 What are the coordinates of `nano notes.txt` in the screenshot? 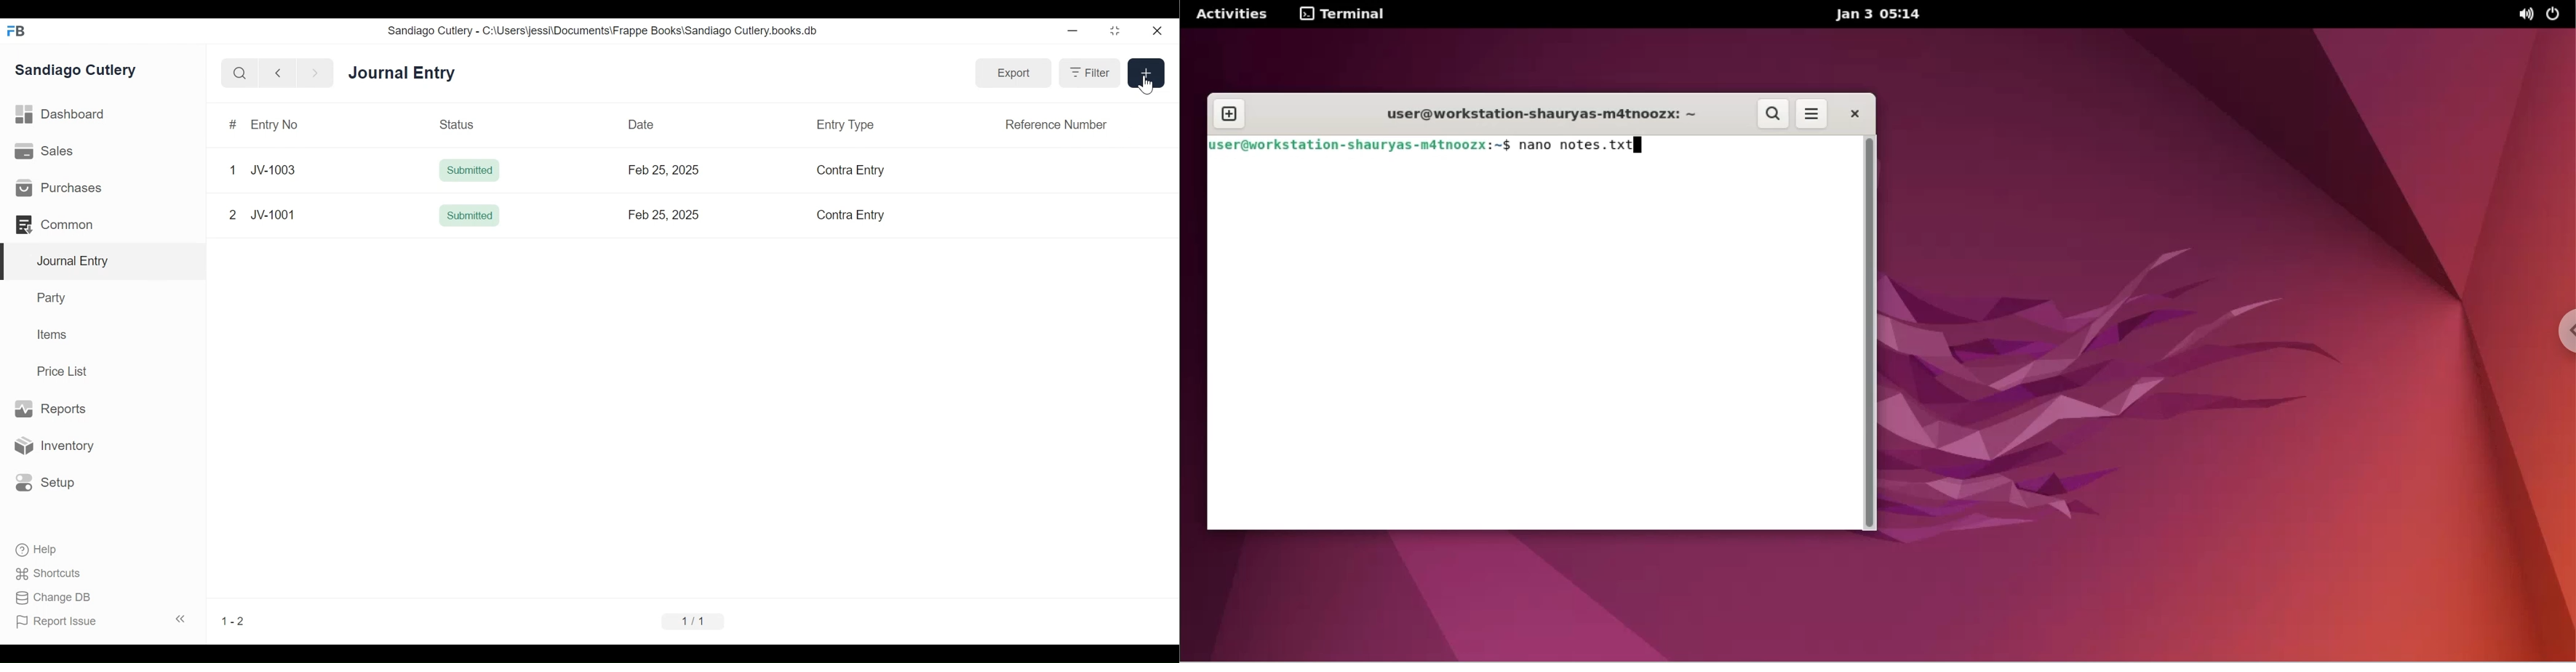 It's located at (1587, 148).